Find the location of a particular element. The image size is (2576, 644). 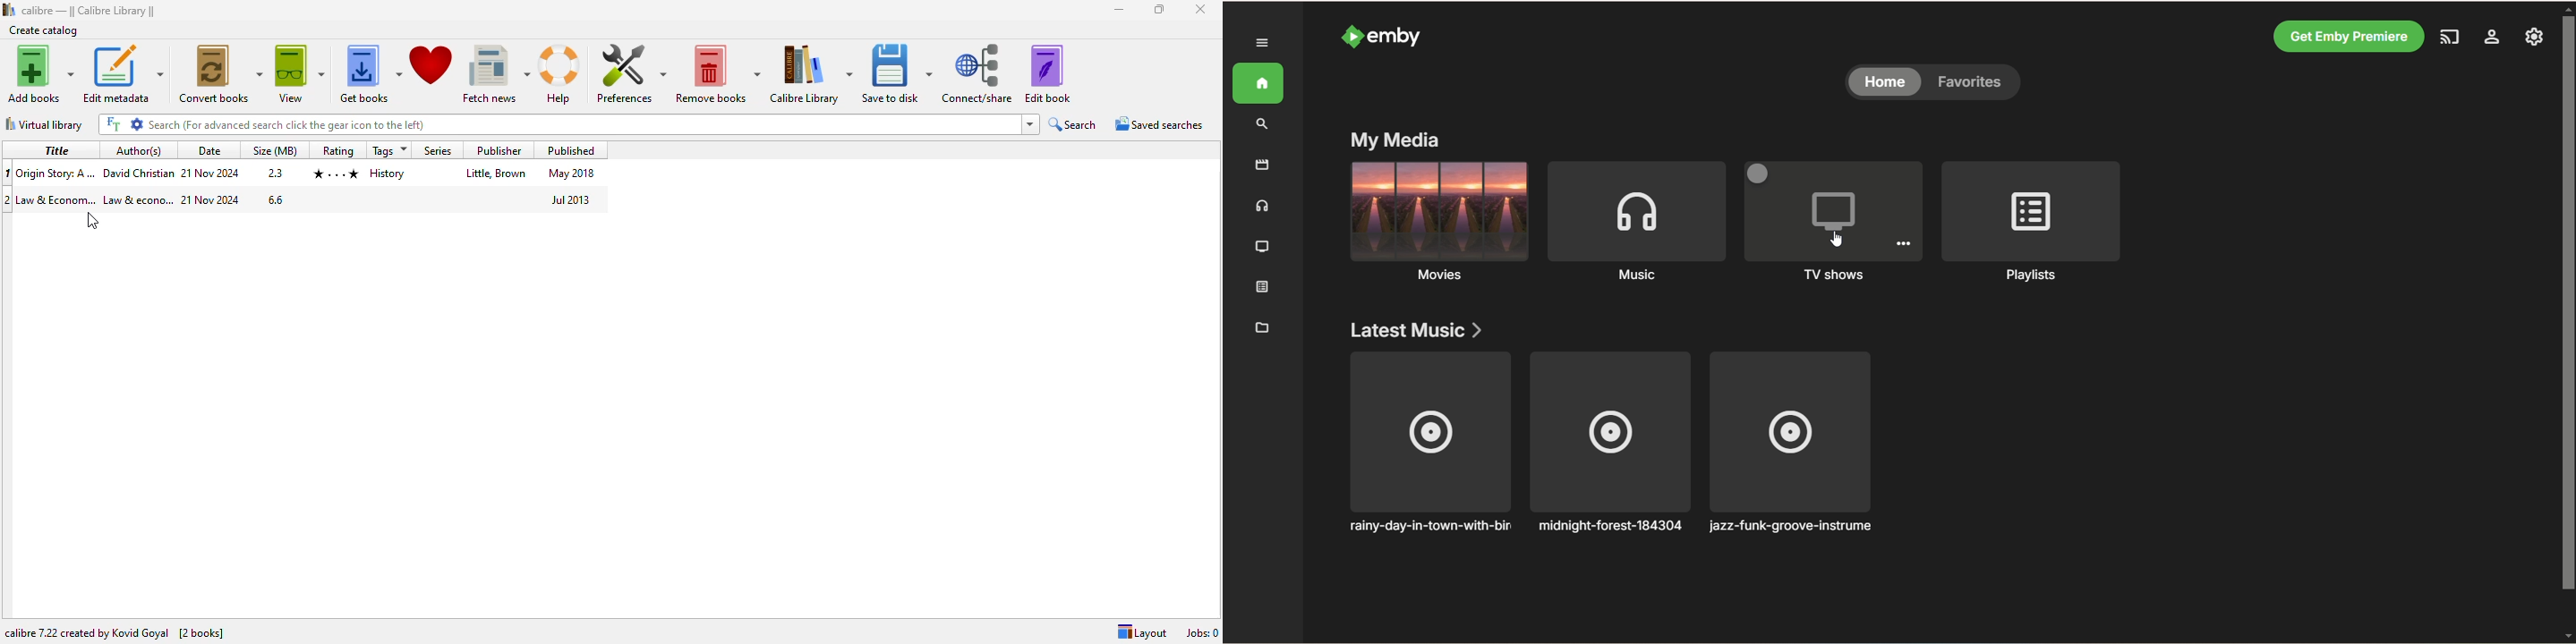

convert books is located at coordinates (220, 73).